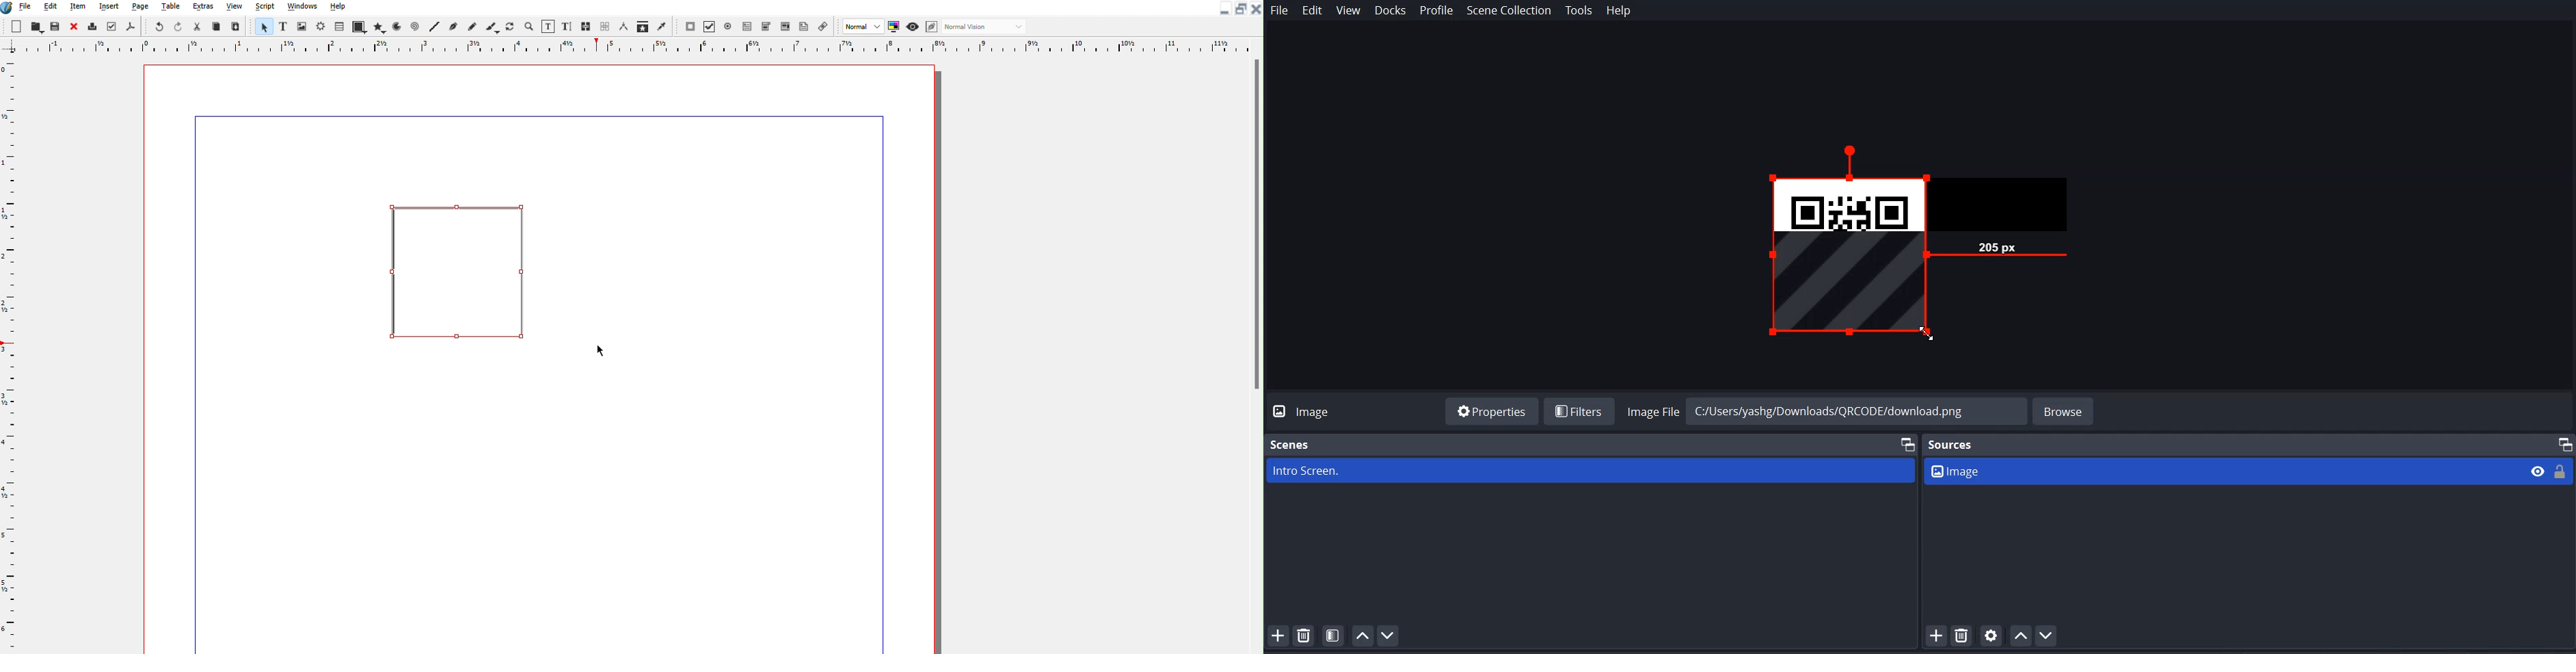 The width and height of the screenshot is (2576, 672). Describe the element at coordinates (1492, 410) in the screenshot. I see `Properties` at that location.